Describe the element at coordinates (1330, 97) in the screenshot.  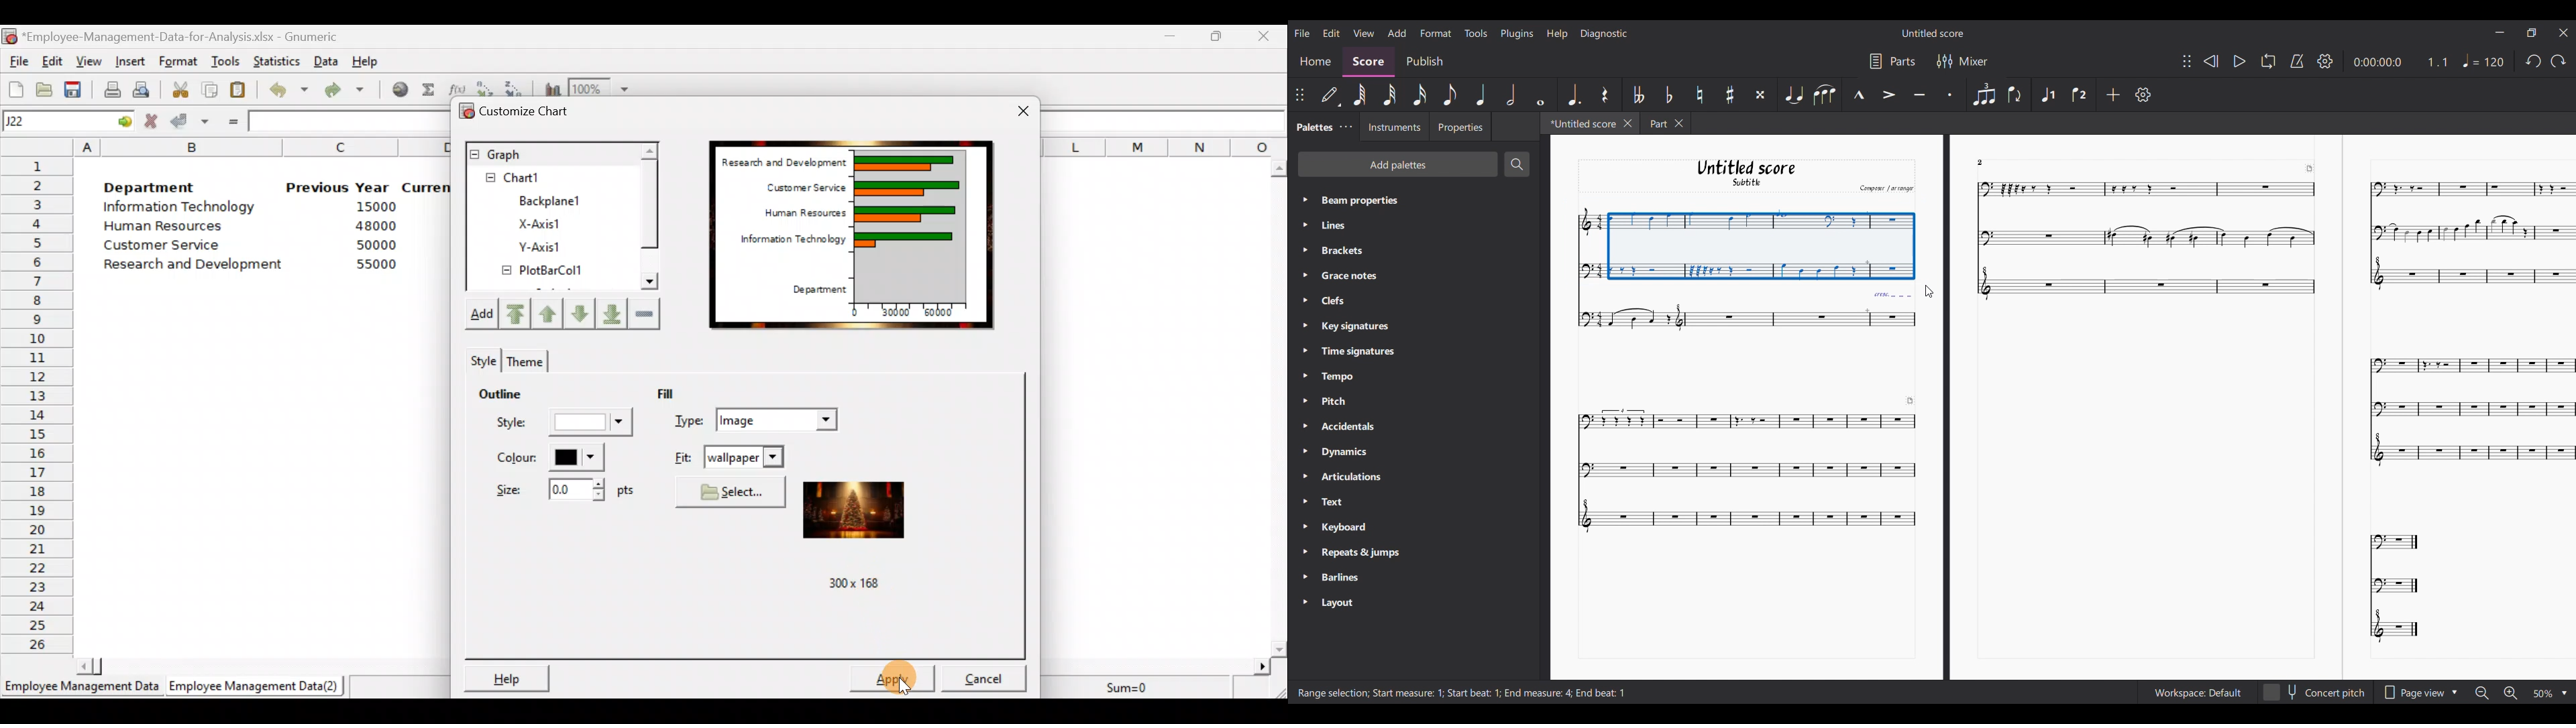
I see `Default` at that location.